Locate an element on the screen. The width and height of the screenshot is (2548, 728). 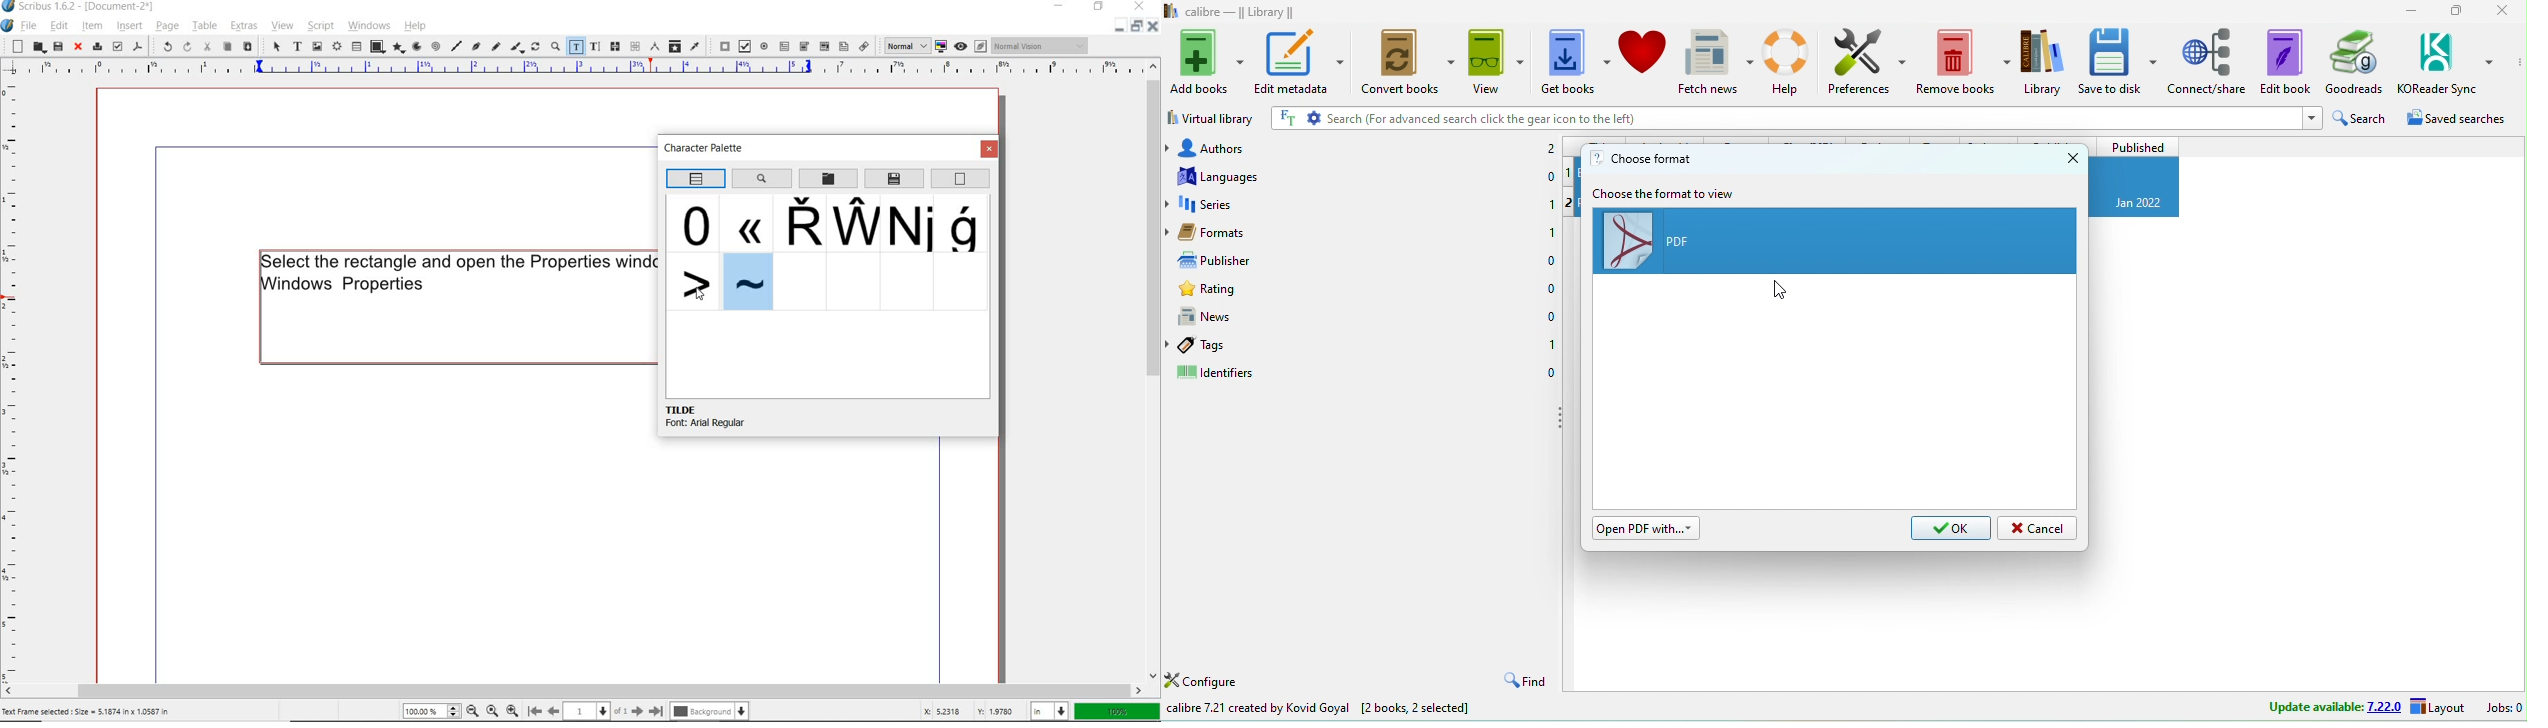
glyphs is located at coordinates (696, 223).